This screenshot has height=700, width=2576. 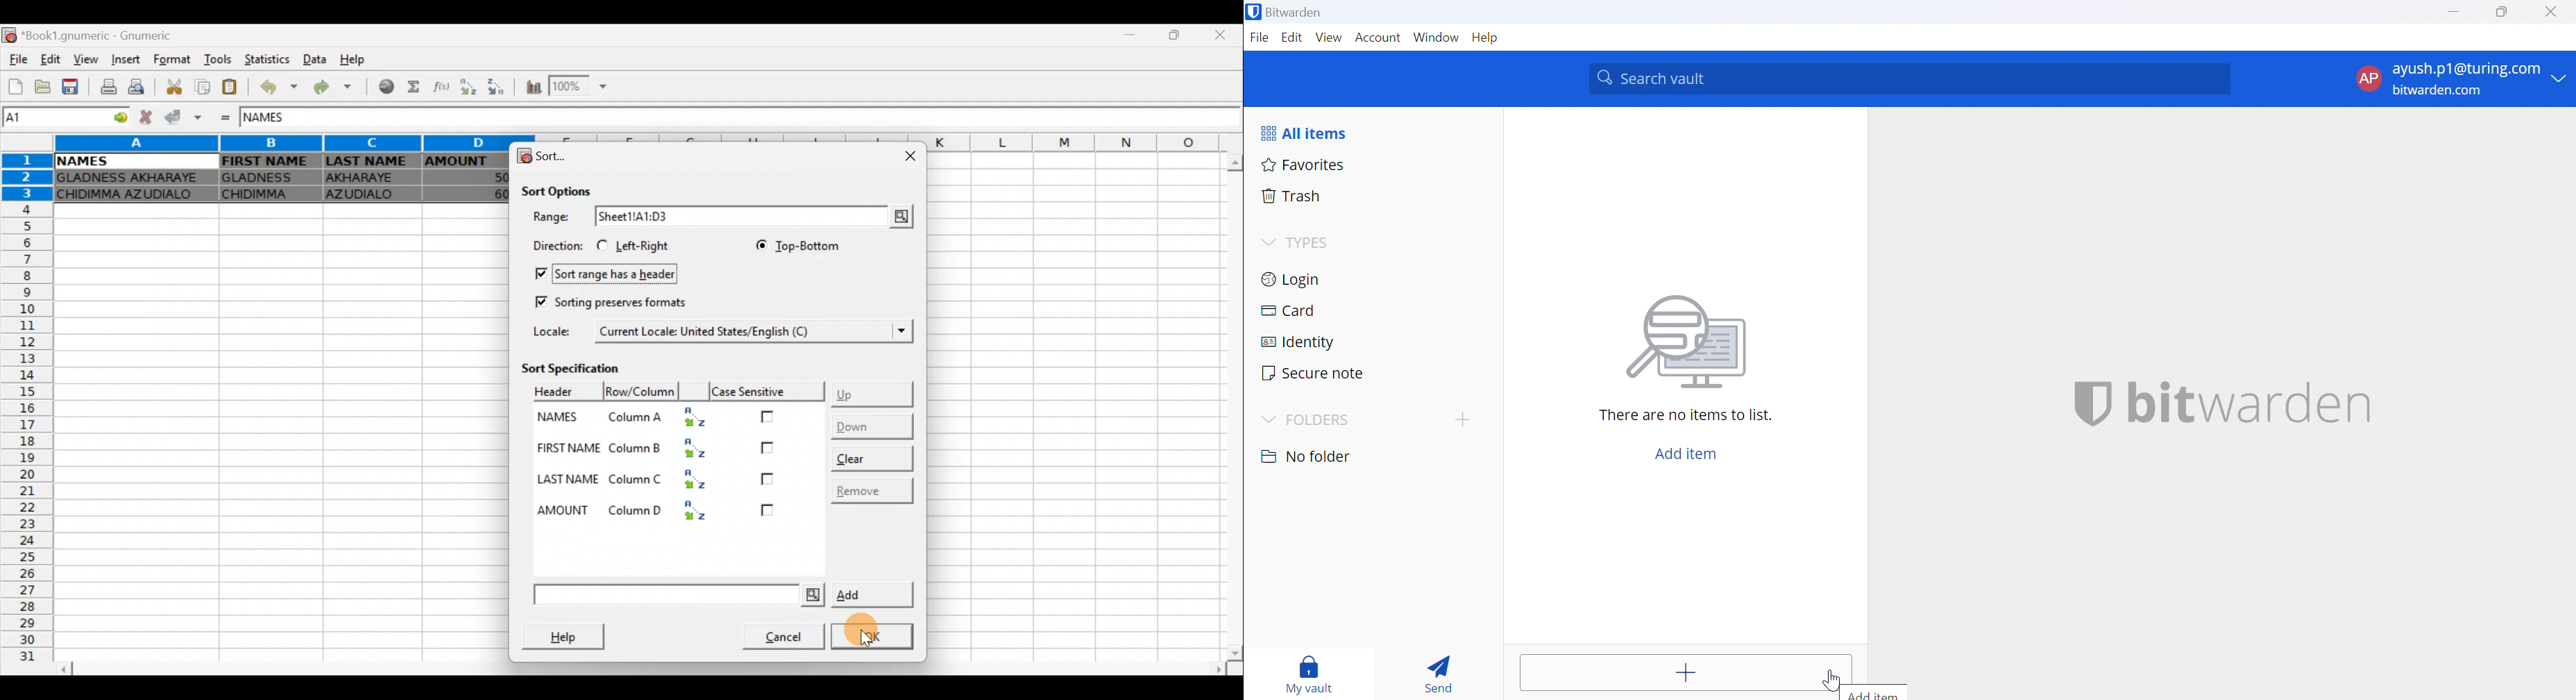 I want to click on Gnumeric logo, so click(x=10, y=36).